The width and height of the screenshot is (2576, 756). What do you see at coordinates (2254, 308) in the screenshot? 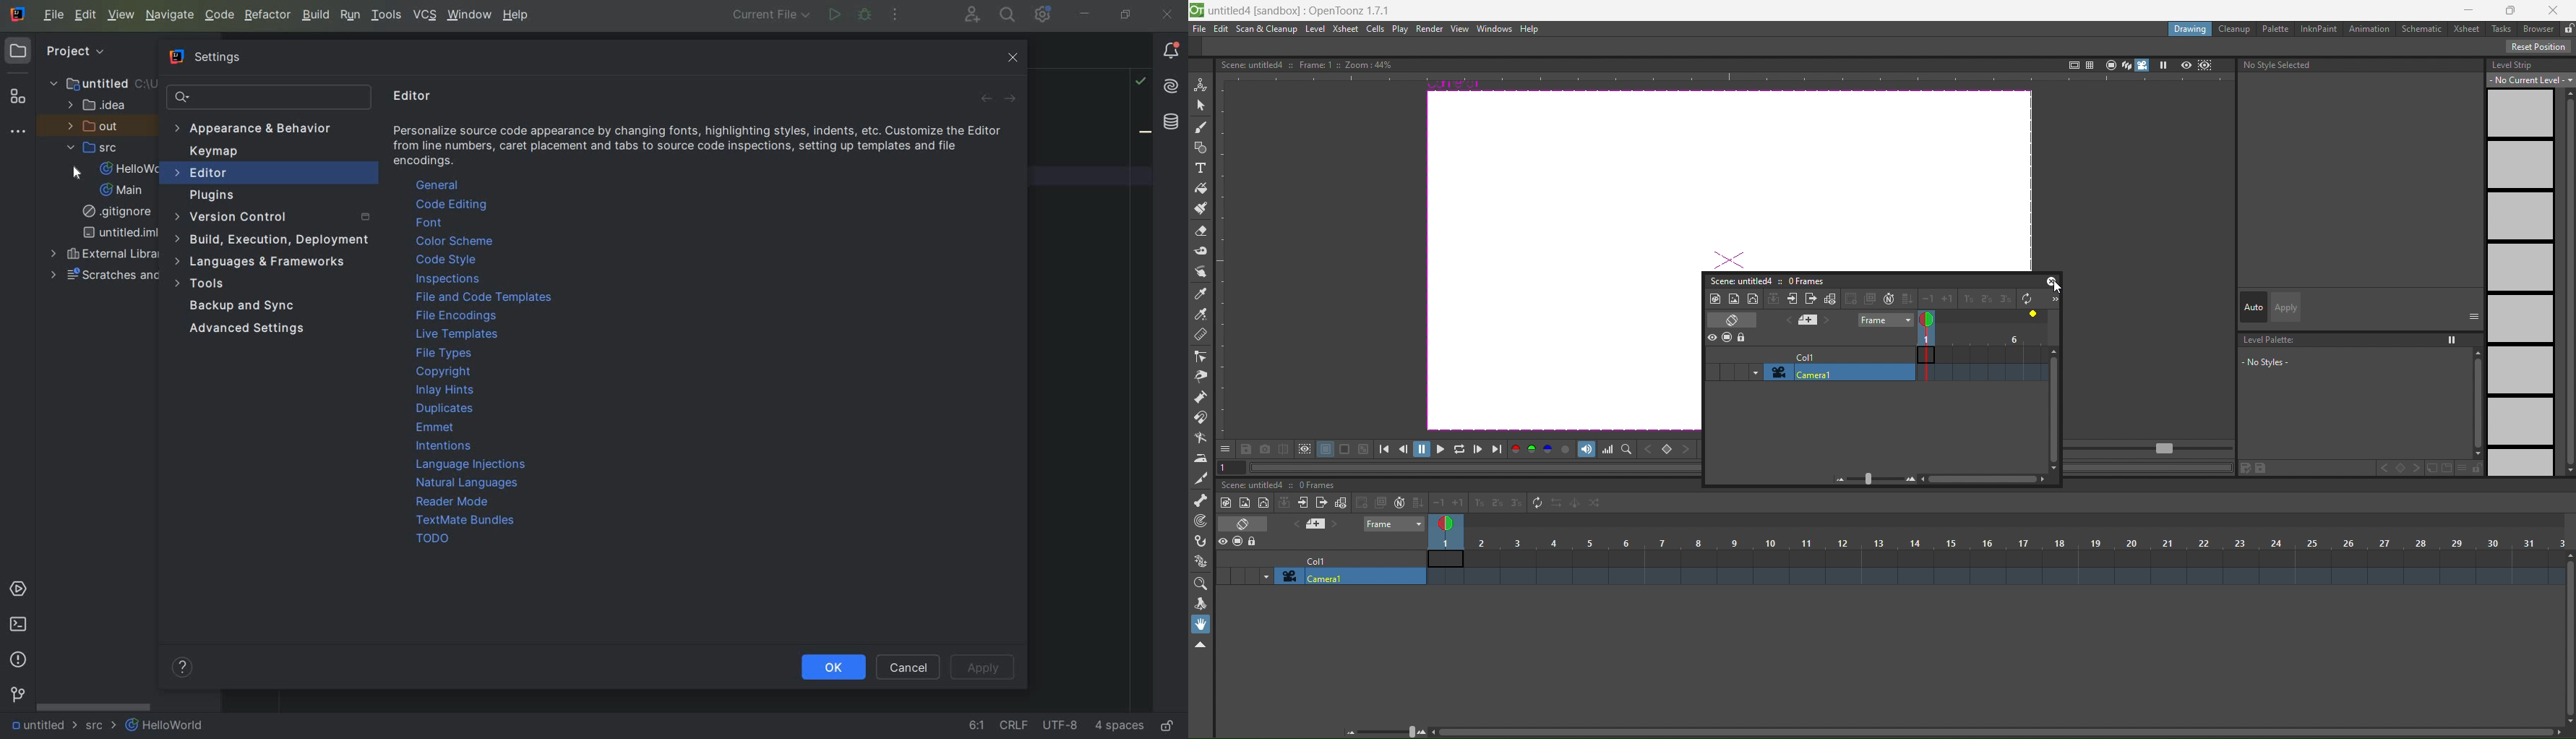
I see `auto` at bounding box center [2254, 308].